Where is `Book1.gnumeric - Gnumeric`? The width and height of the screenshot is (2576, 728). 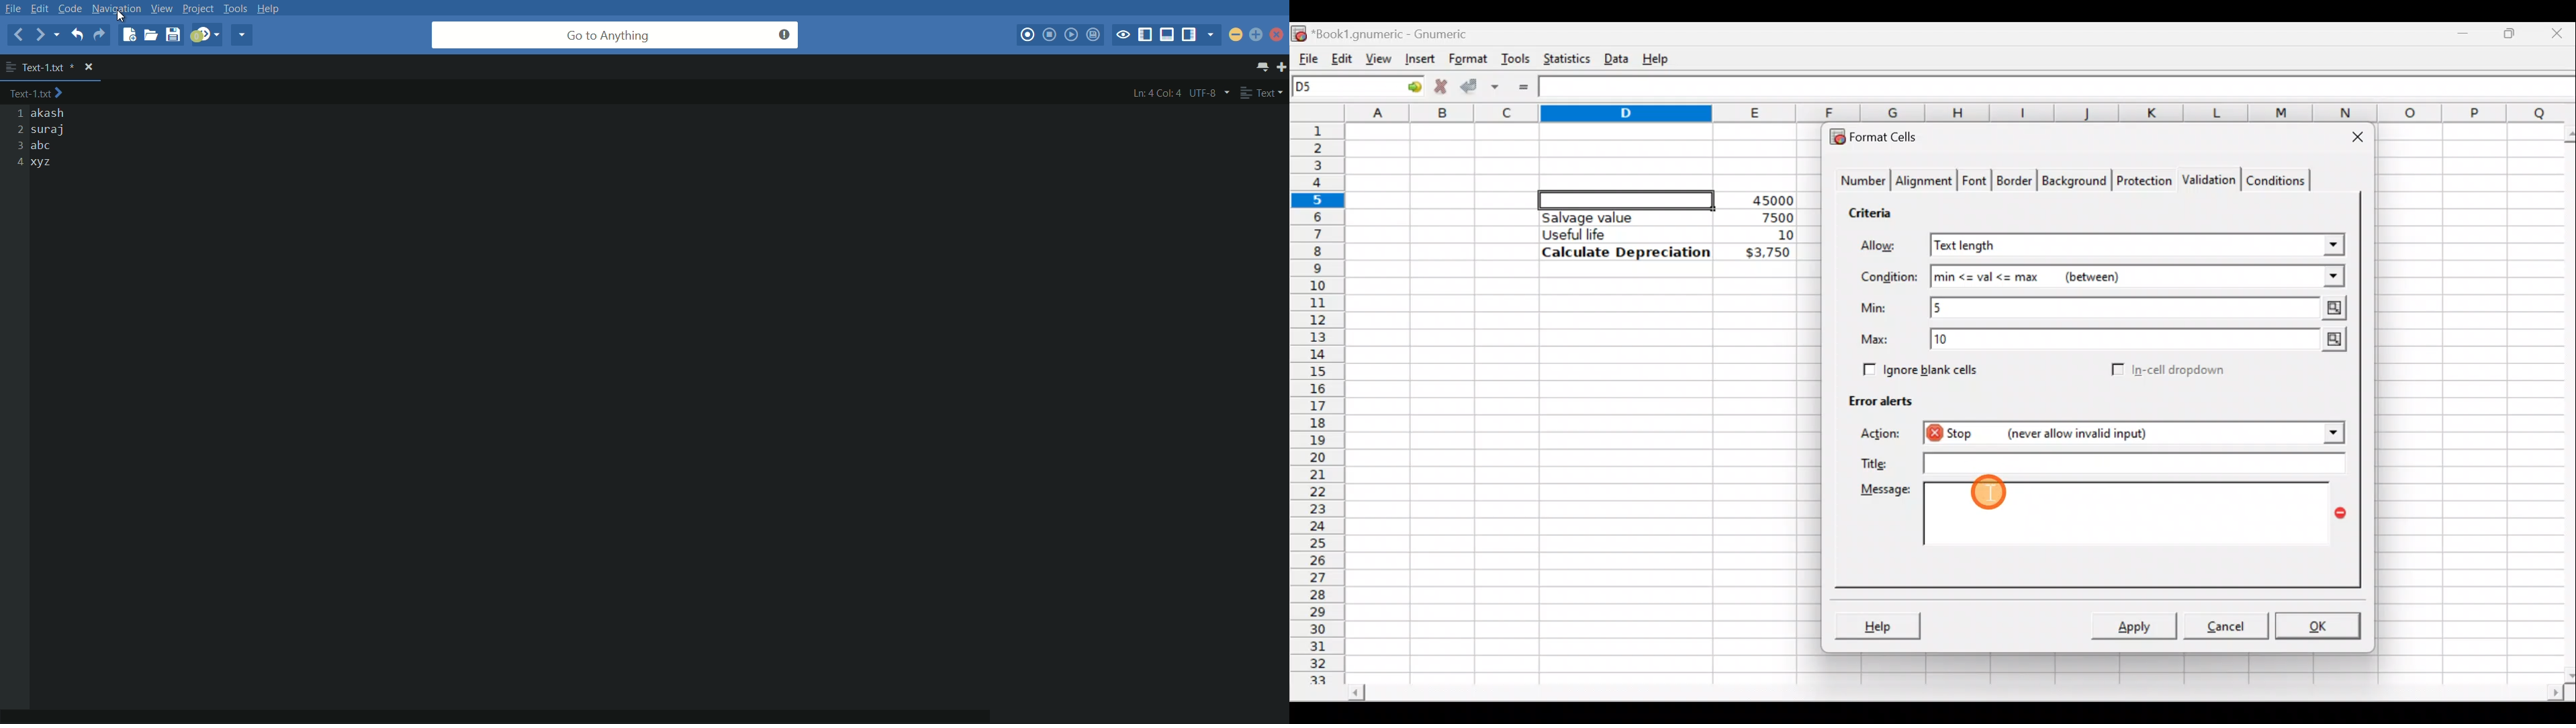 Book1.gnumeric - Gnumeric is located at coordinates (1399, 33).